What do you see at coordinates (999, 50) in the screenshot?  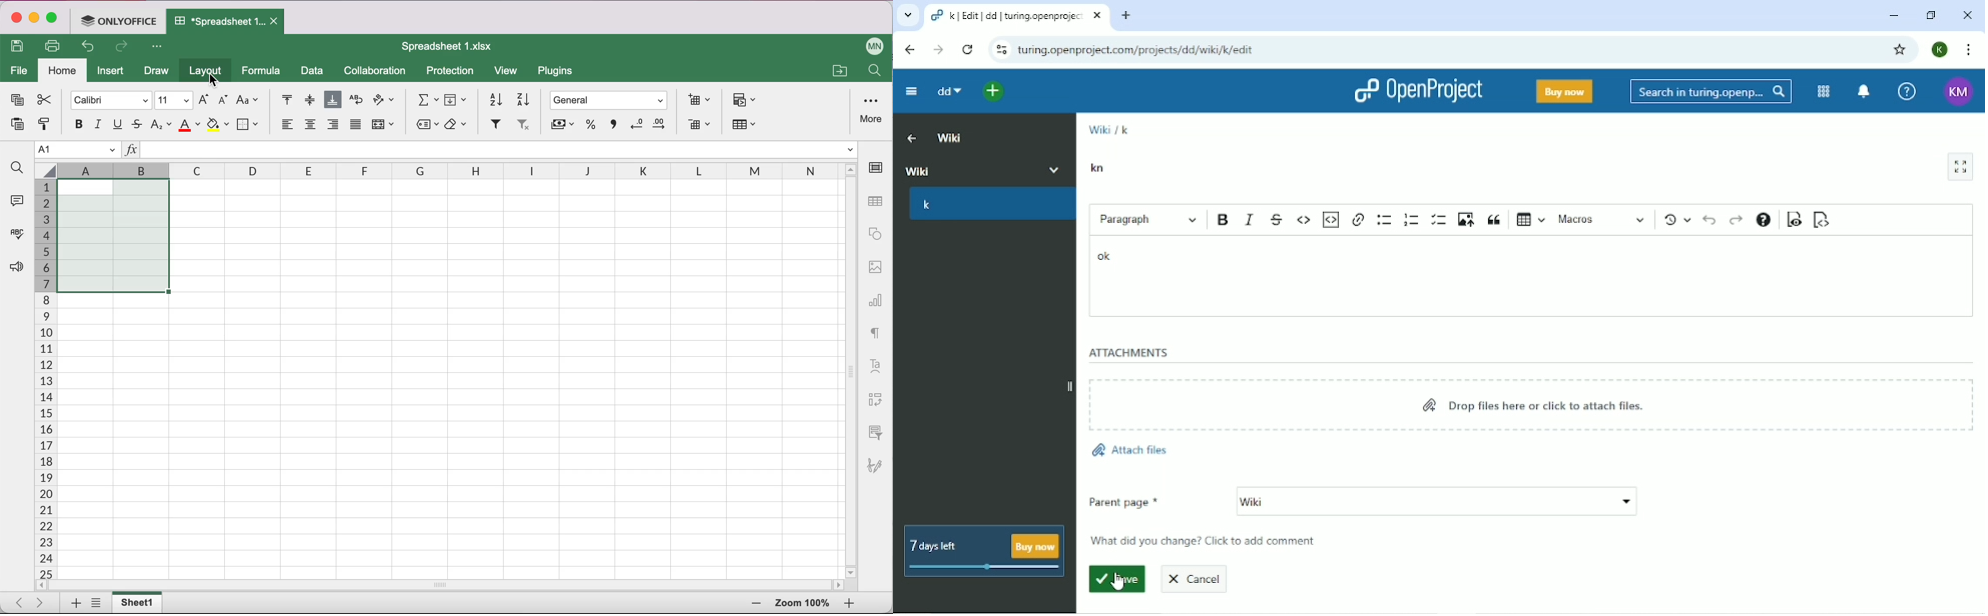 I see `View site information` at bounding box center [999, 50].